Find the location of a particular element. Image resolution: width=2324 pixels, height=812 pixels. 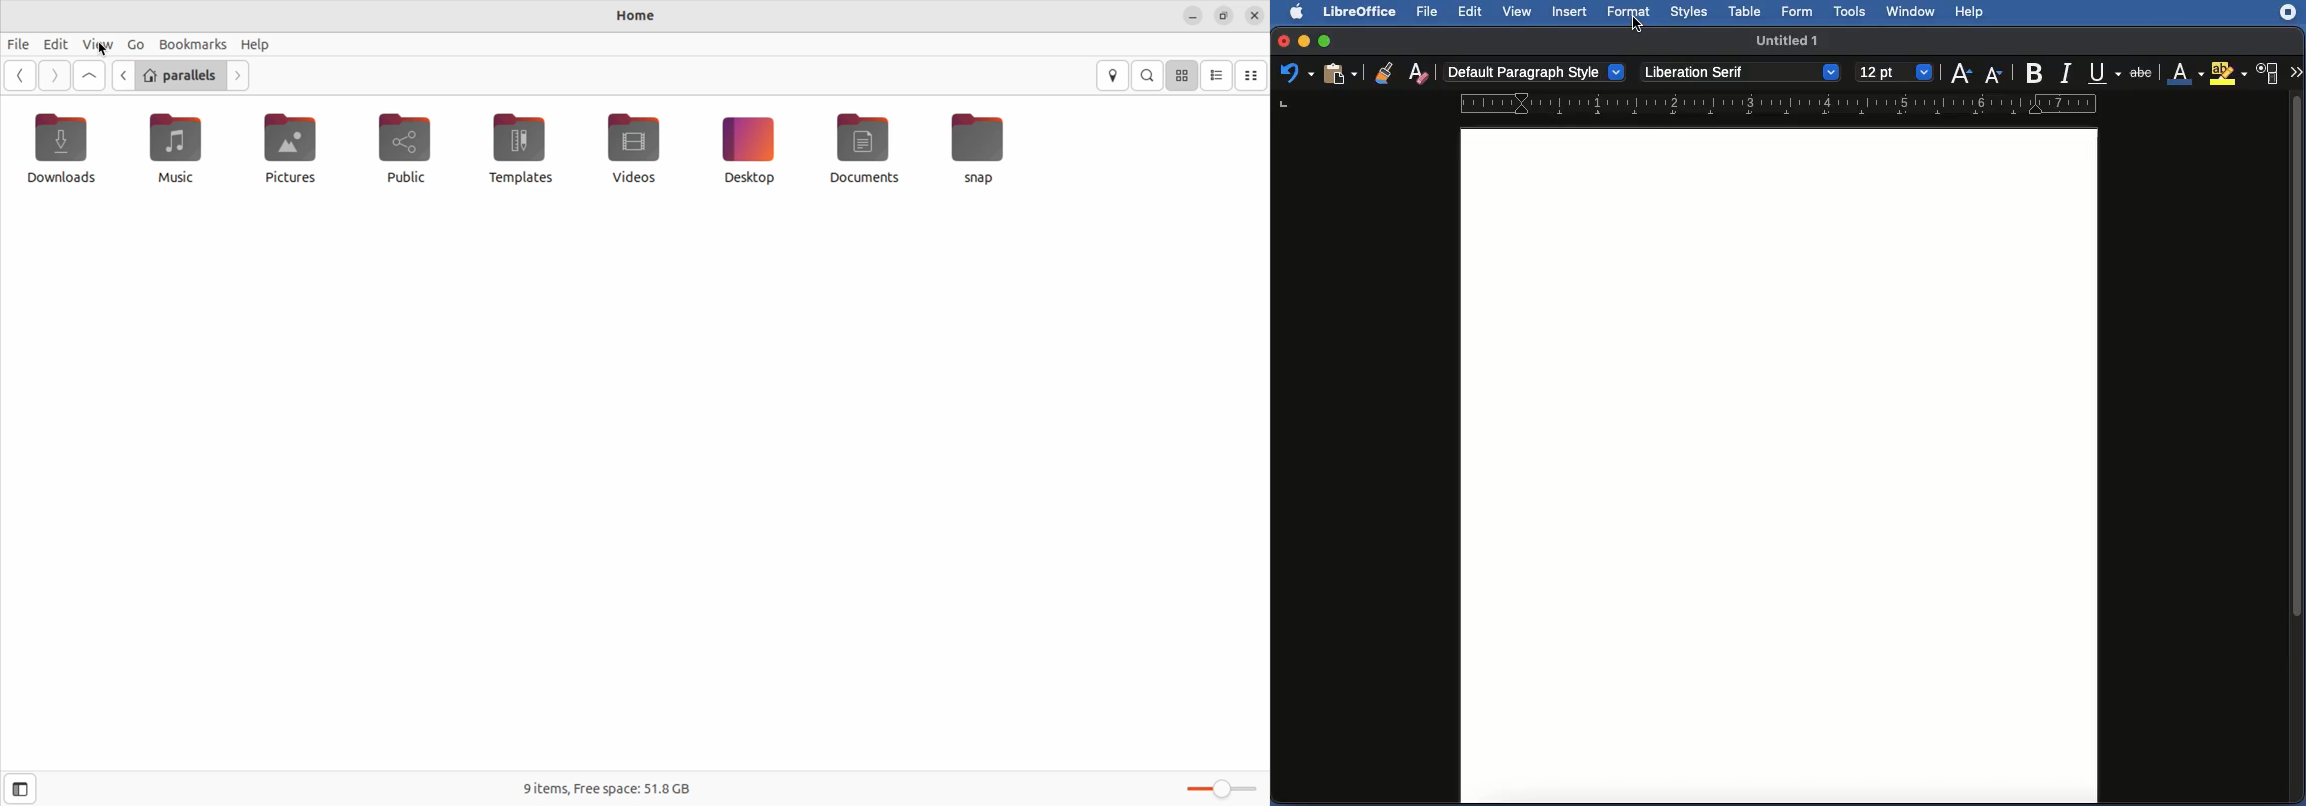

Ruler is located at coordinates (1779, 104).